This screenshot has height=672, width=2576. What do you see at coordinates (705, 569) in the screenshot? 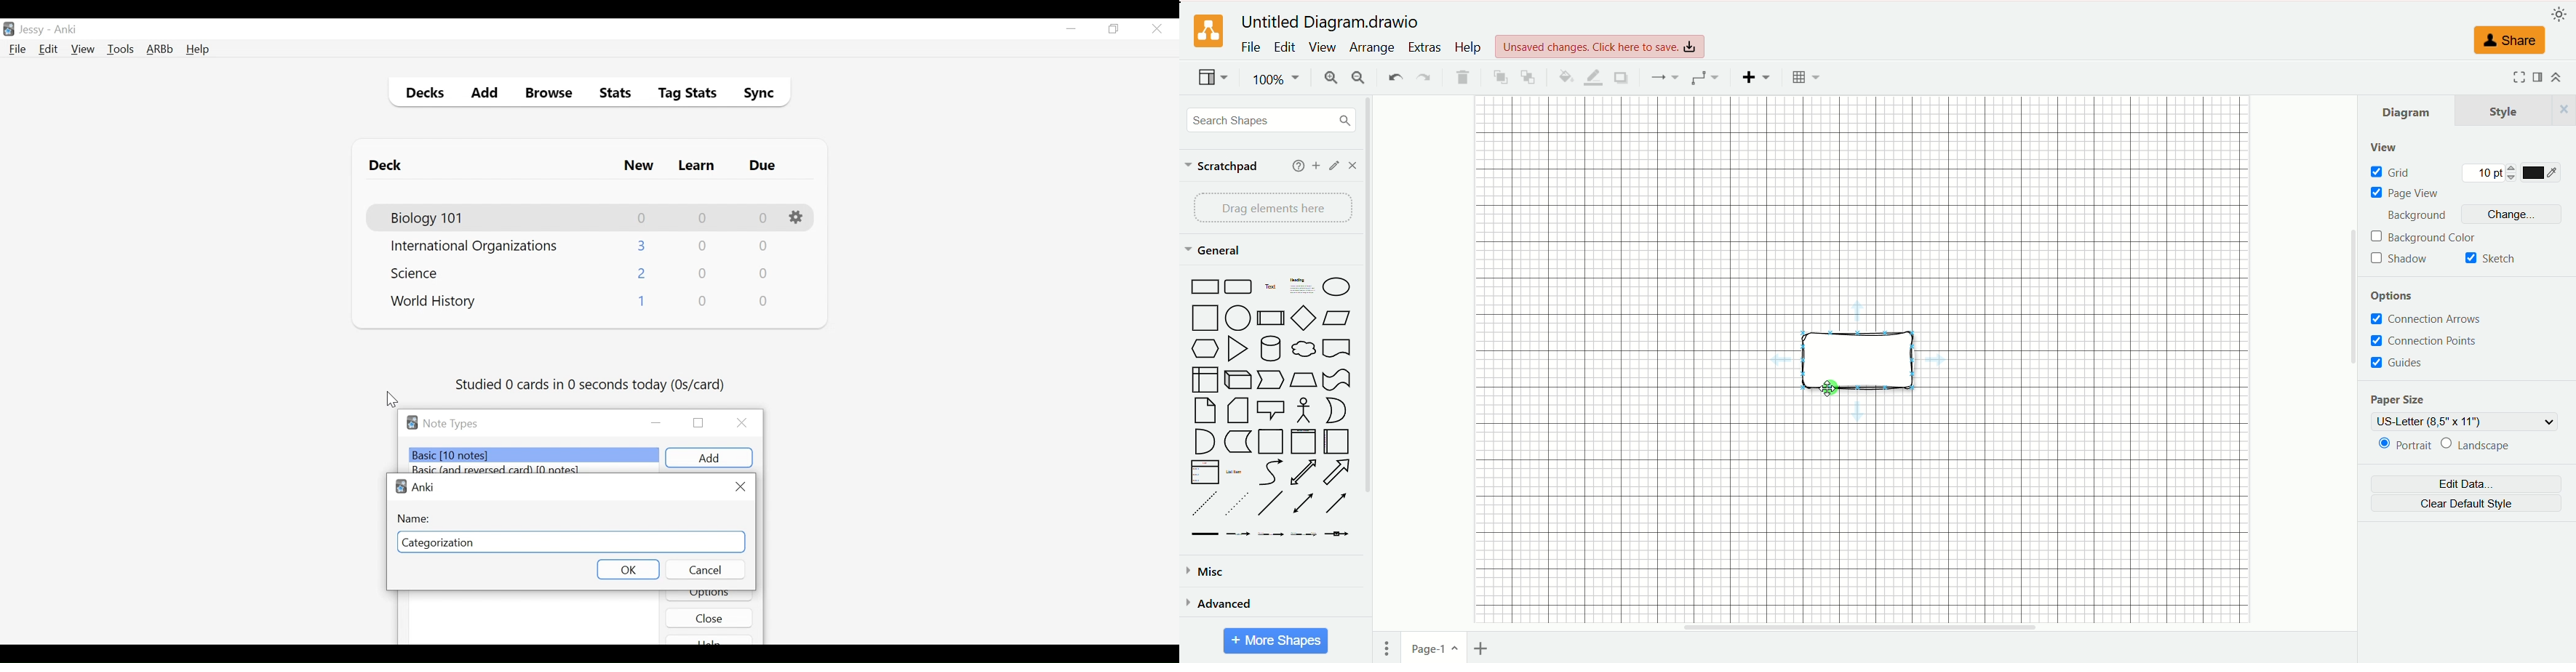
I see `Cancel` at bounding box center [705, 569].